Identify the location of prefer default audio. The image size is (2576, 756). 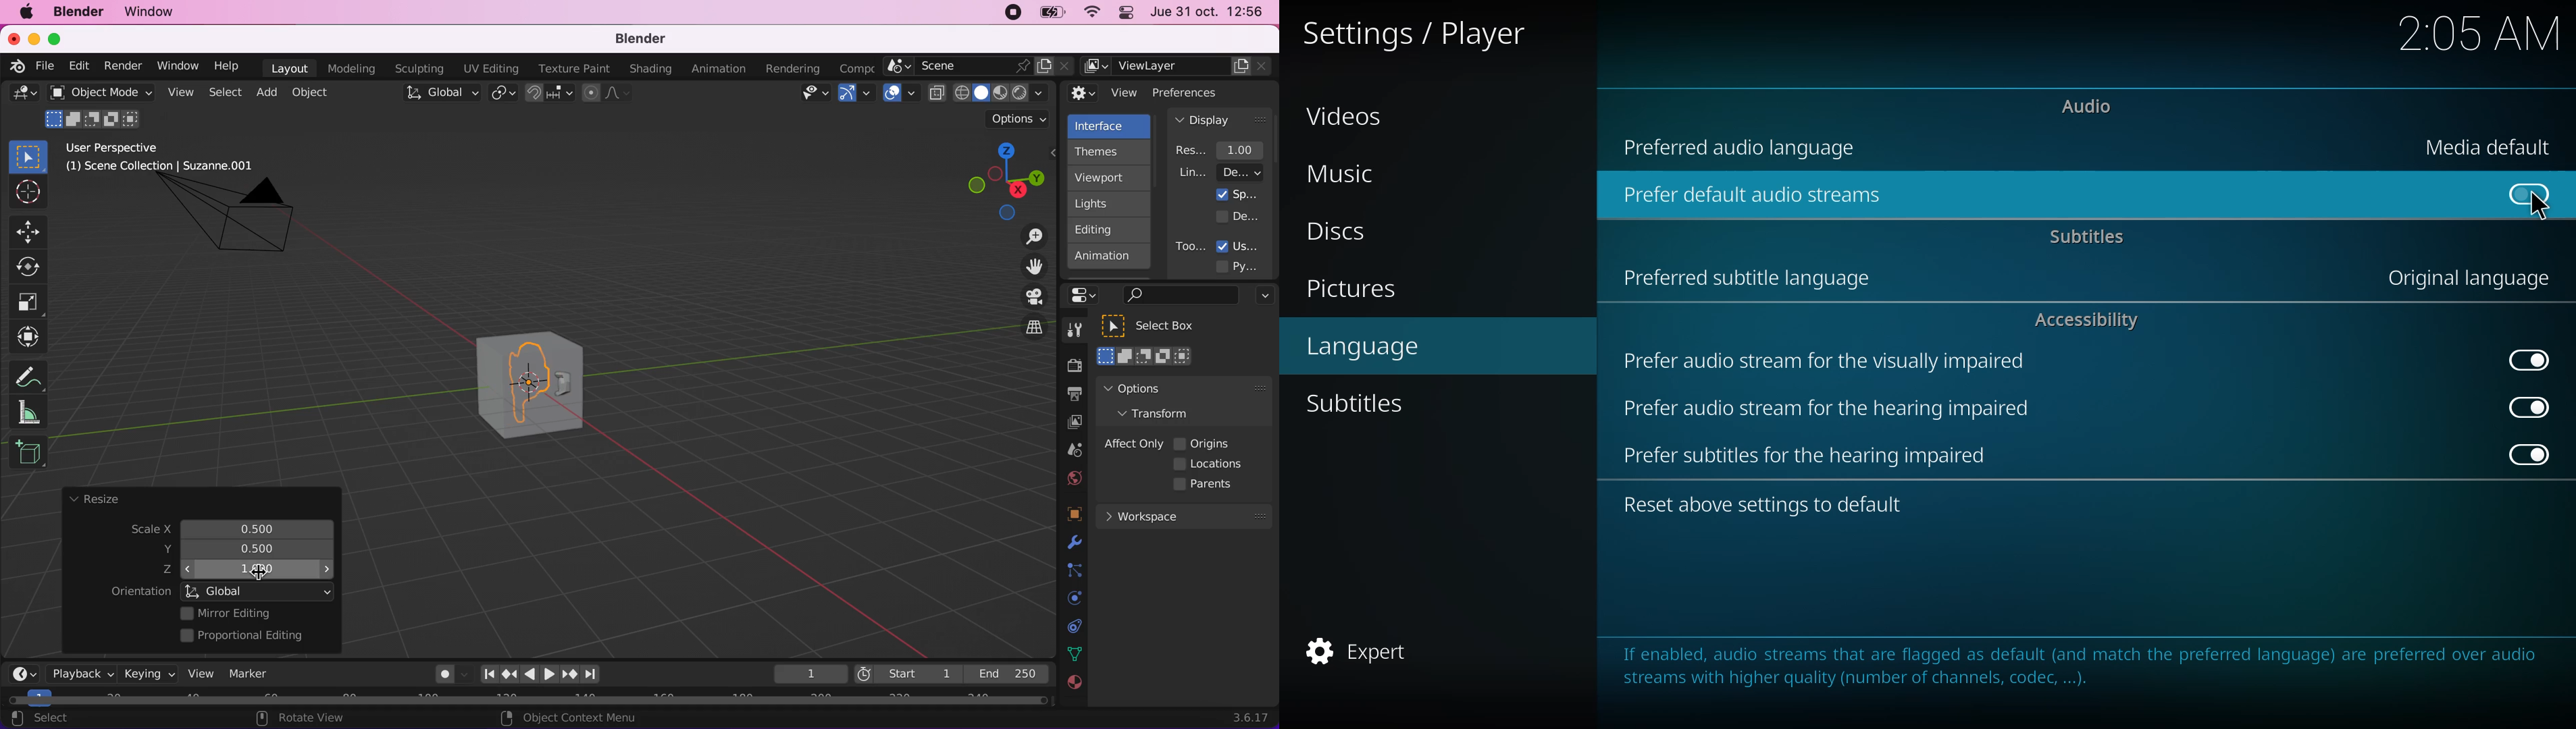
(1755, 194).